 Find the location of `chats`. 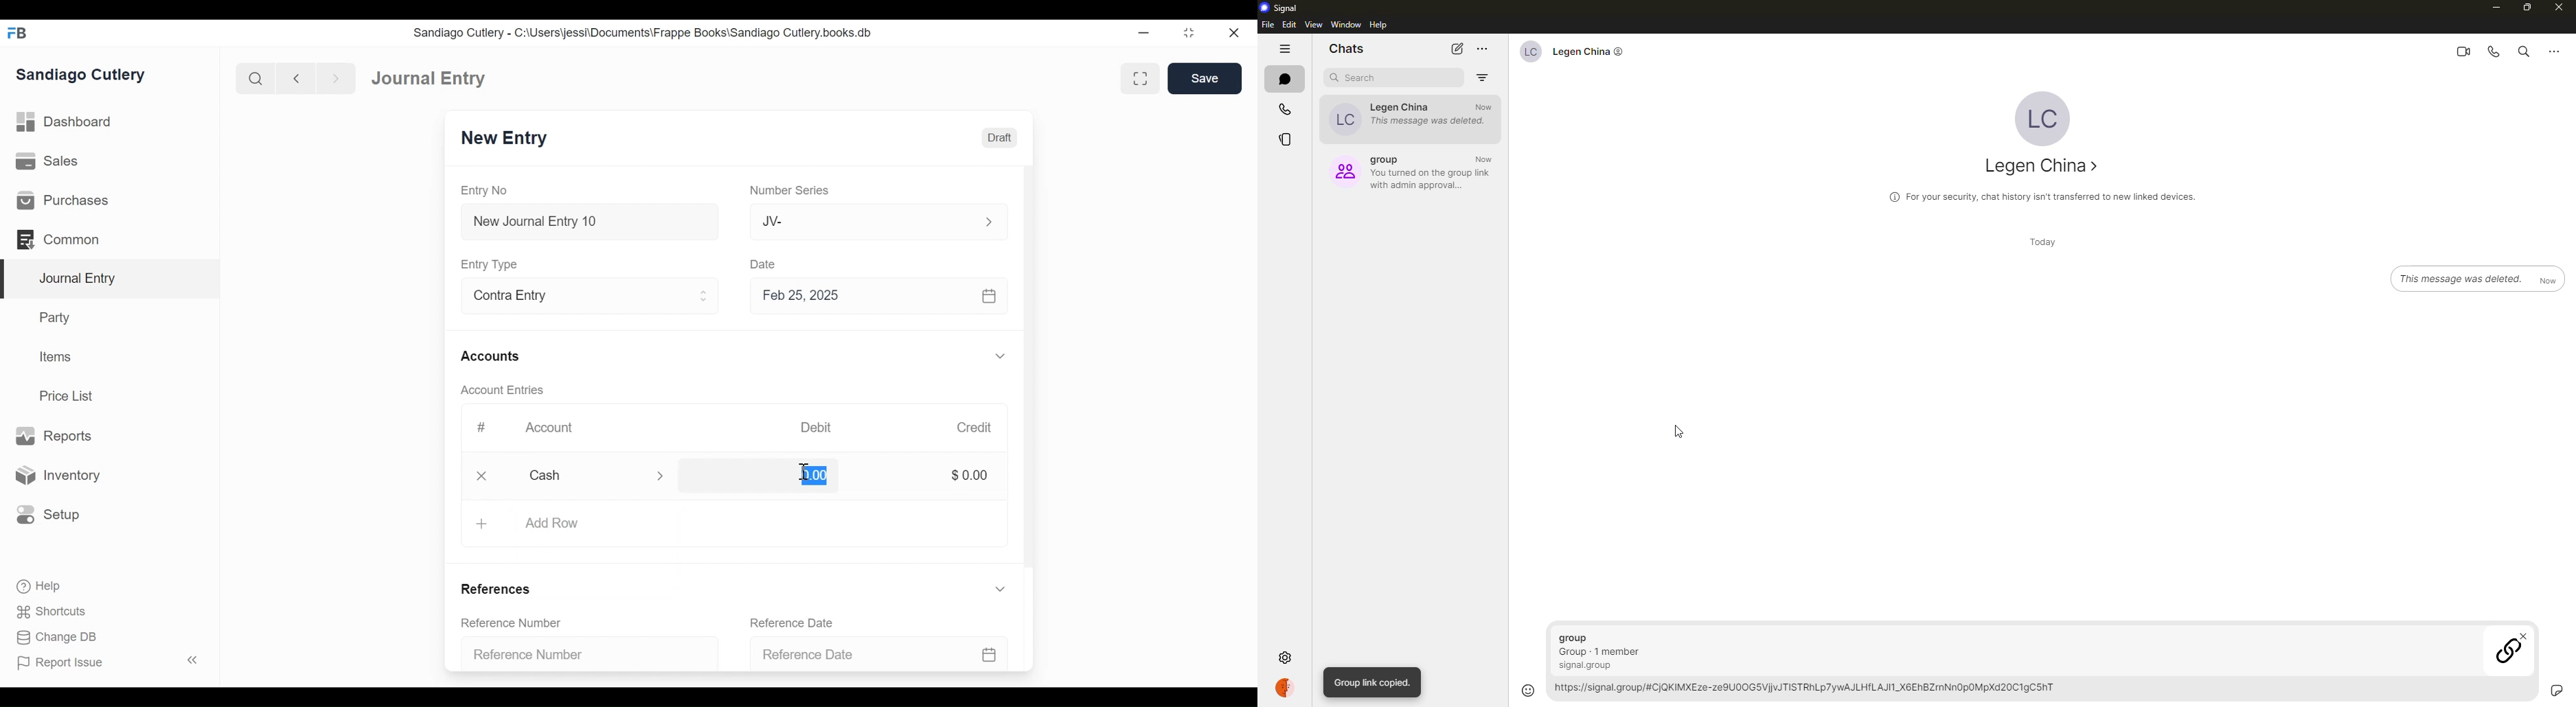

chats is located at coordinates (1286, 80).